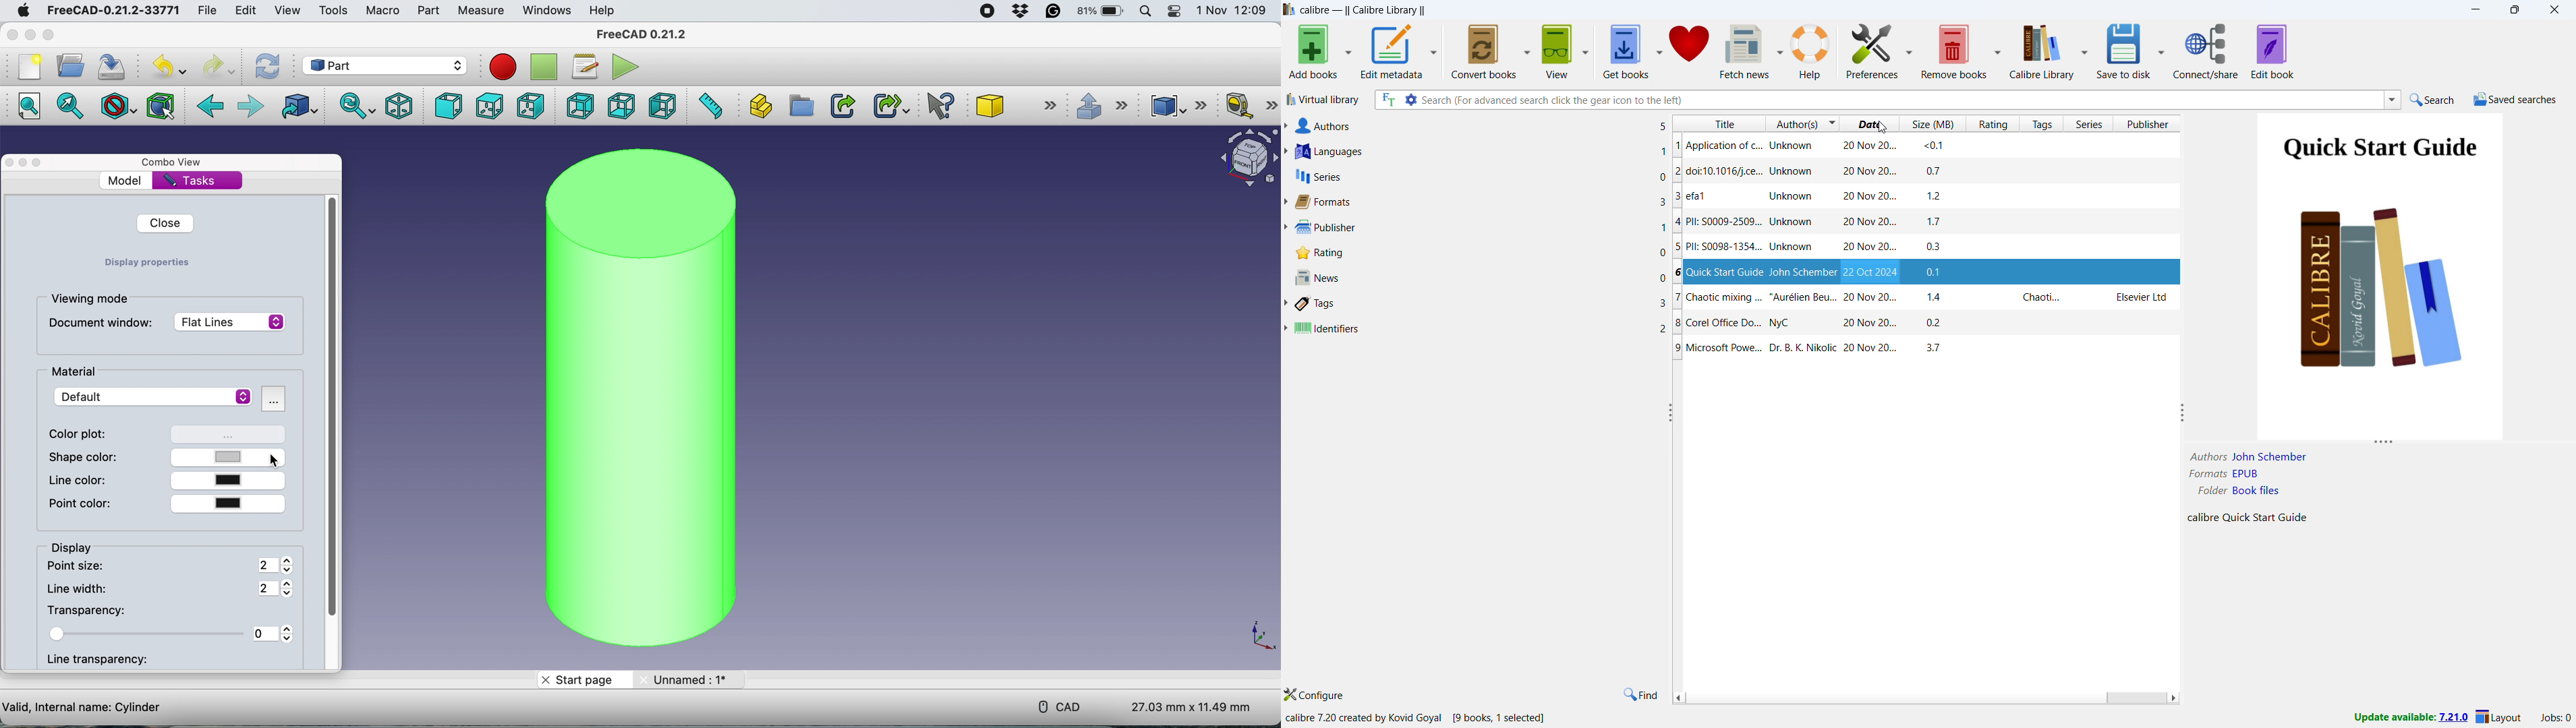 This screenshot has height=728, width=2576. What do you see at coordinates (1793, 125) in the screenshot?
I see `authors` at bounding box center [1793, 125].